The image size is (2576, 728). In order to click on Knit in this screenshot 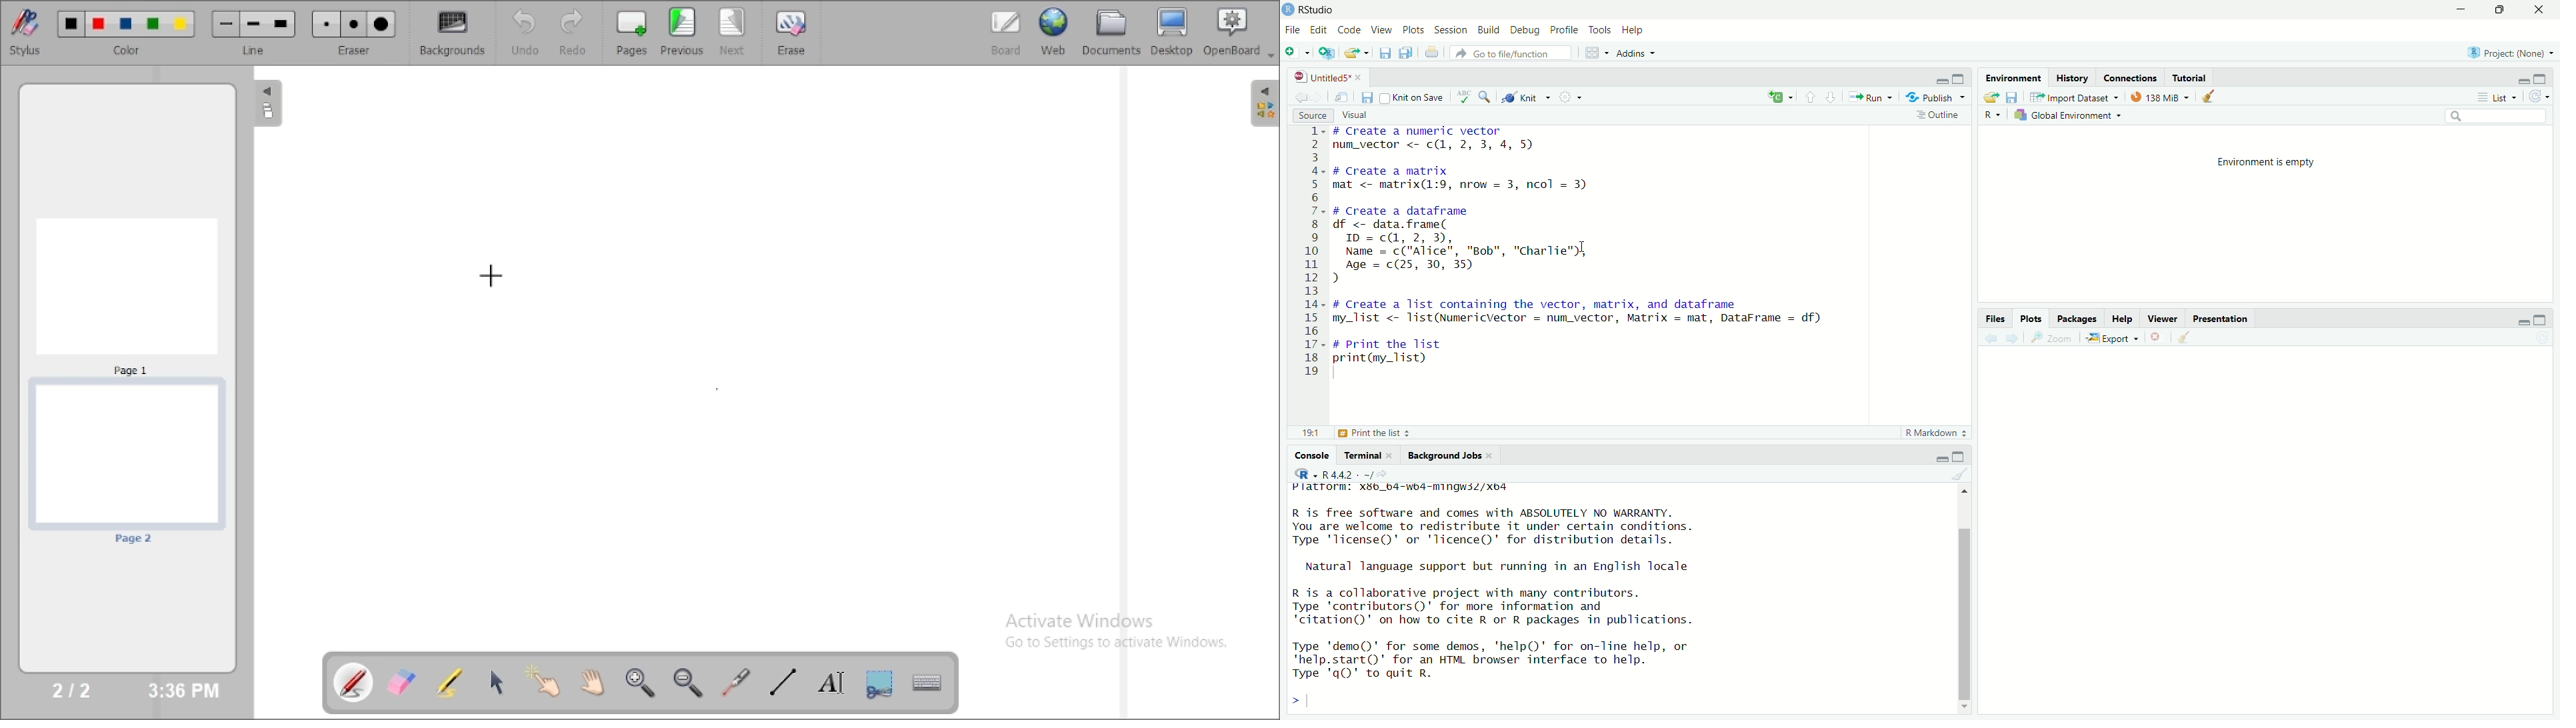, I will do `click(1527, 98)`.